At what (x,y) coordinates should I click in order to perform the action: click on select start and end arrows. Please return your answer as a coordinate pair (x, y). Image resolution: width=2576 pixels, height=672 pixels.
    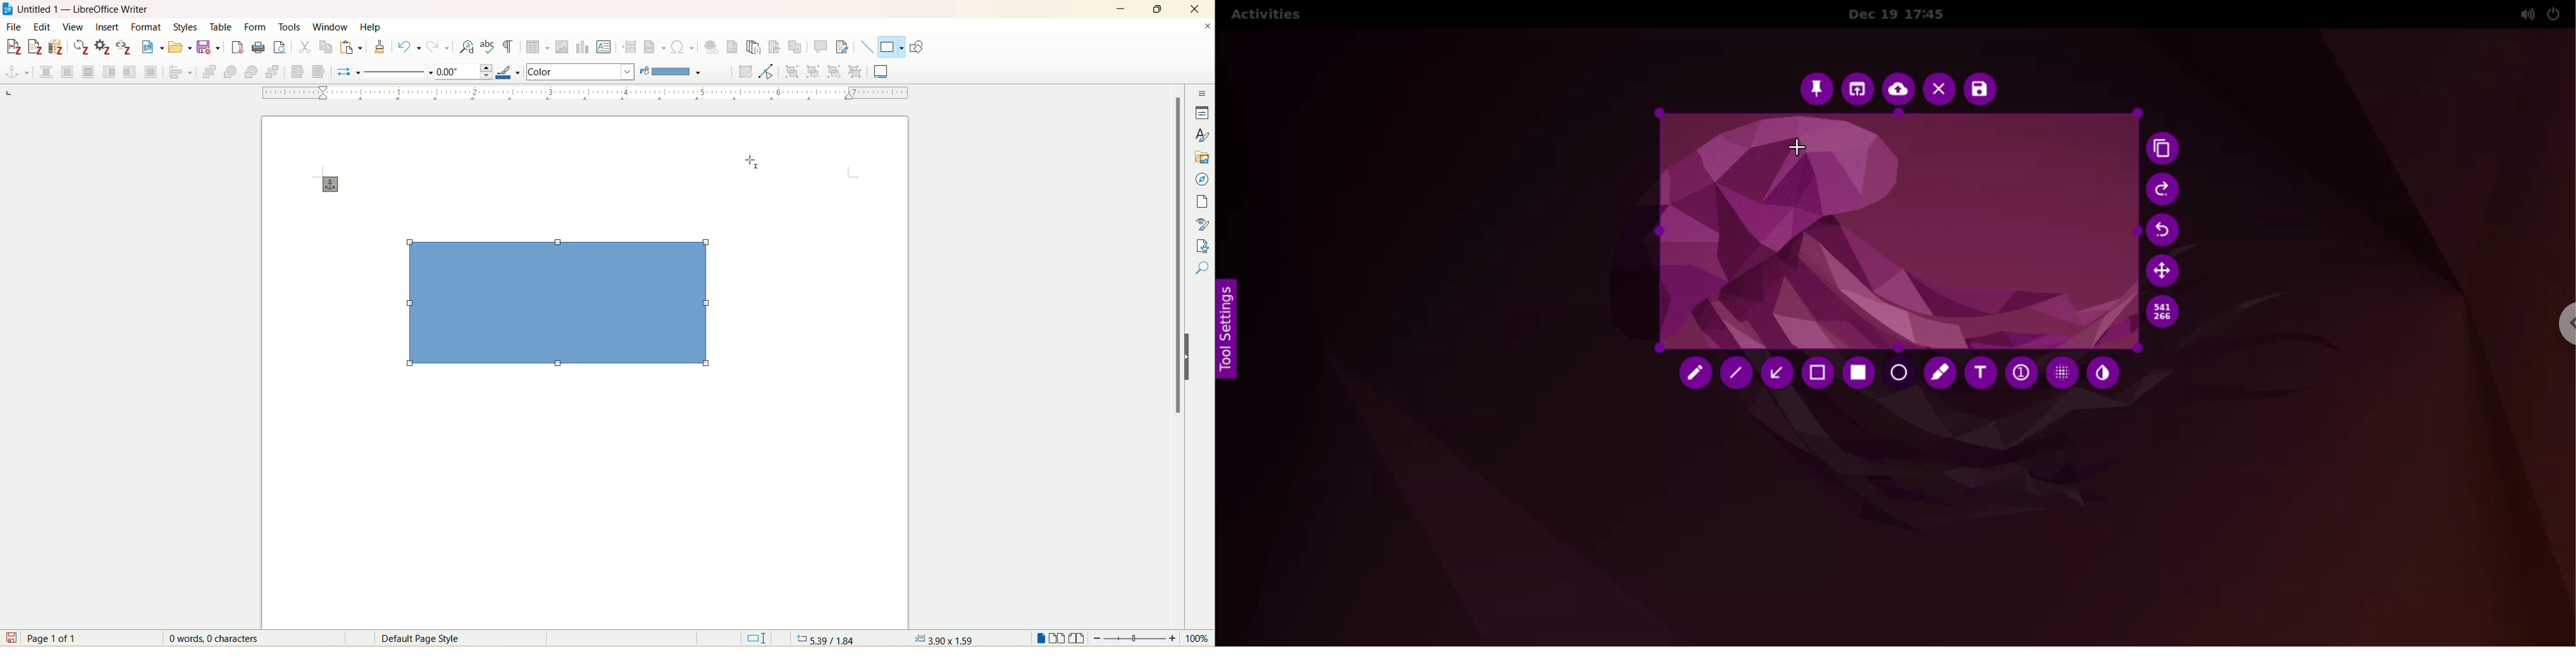
    Looking at the image, I should click on (349, 72).